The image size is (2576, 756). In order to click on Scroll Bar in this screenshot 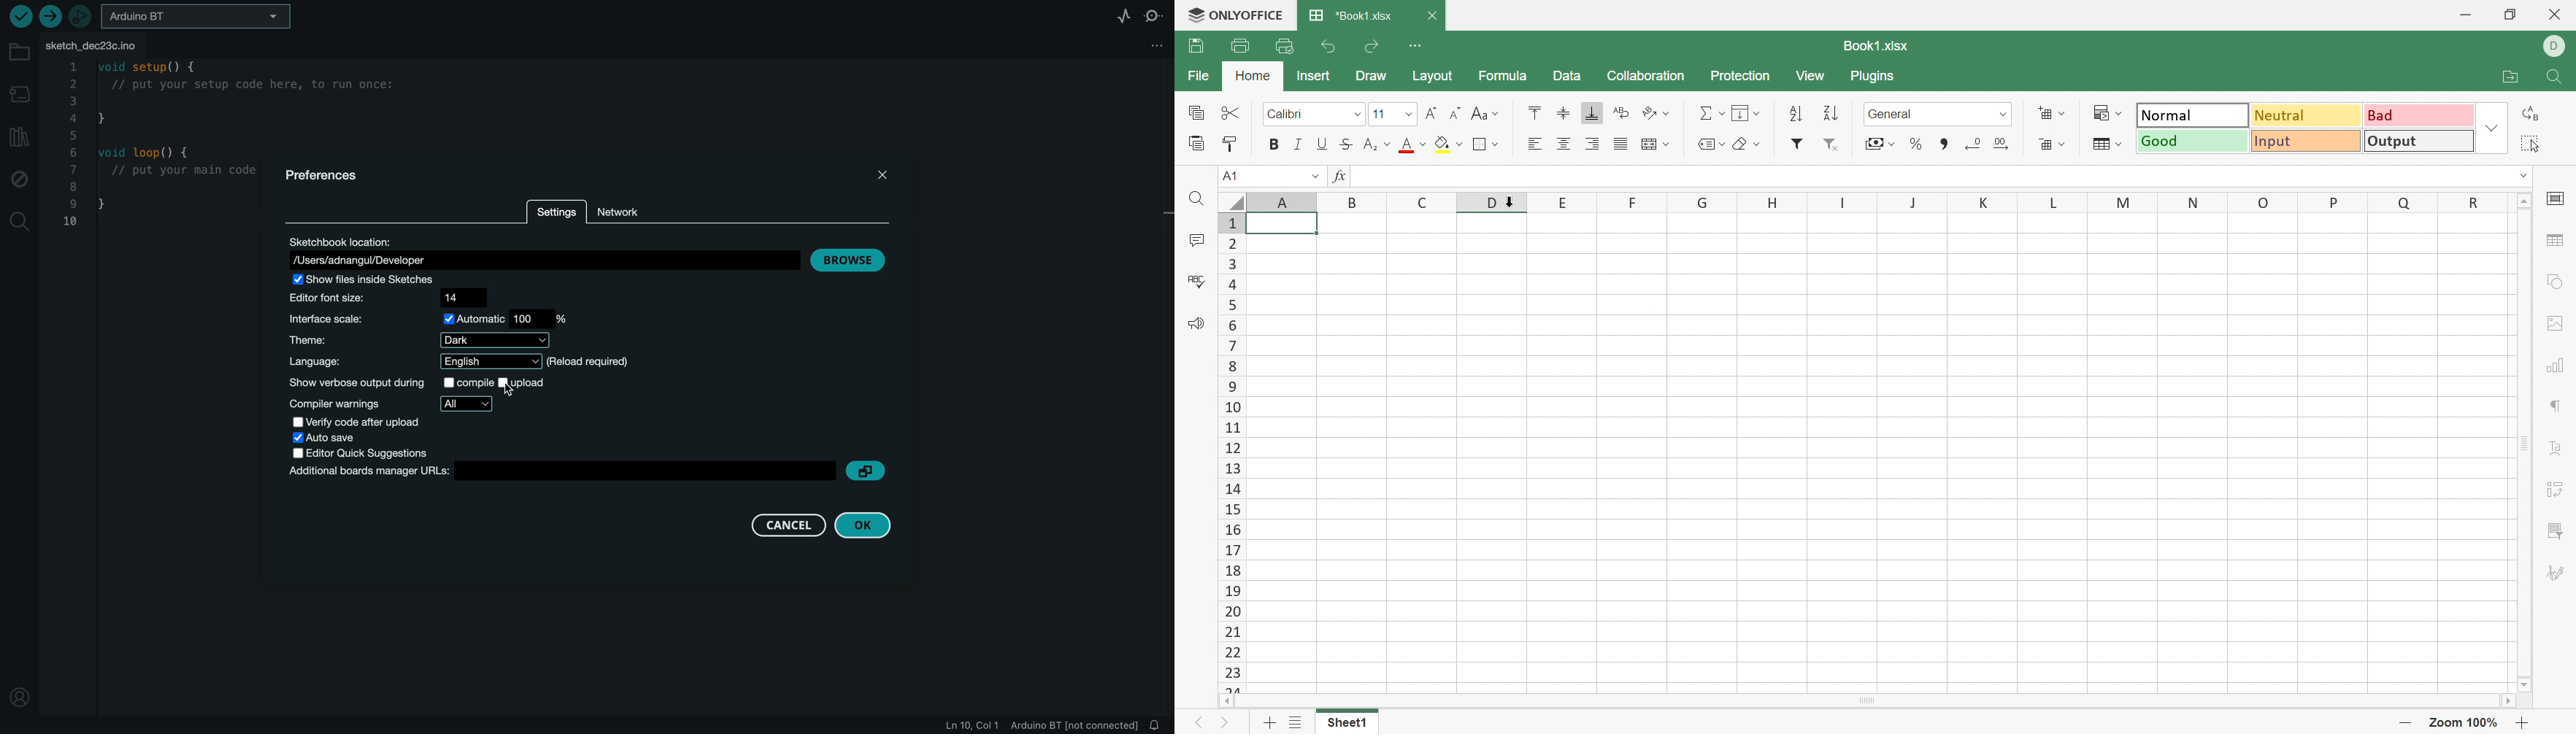, I will do `click(1864, 702)`.